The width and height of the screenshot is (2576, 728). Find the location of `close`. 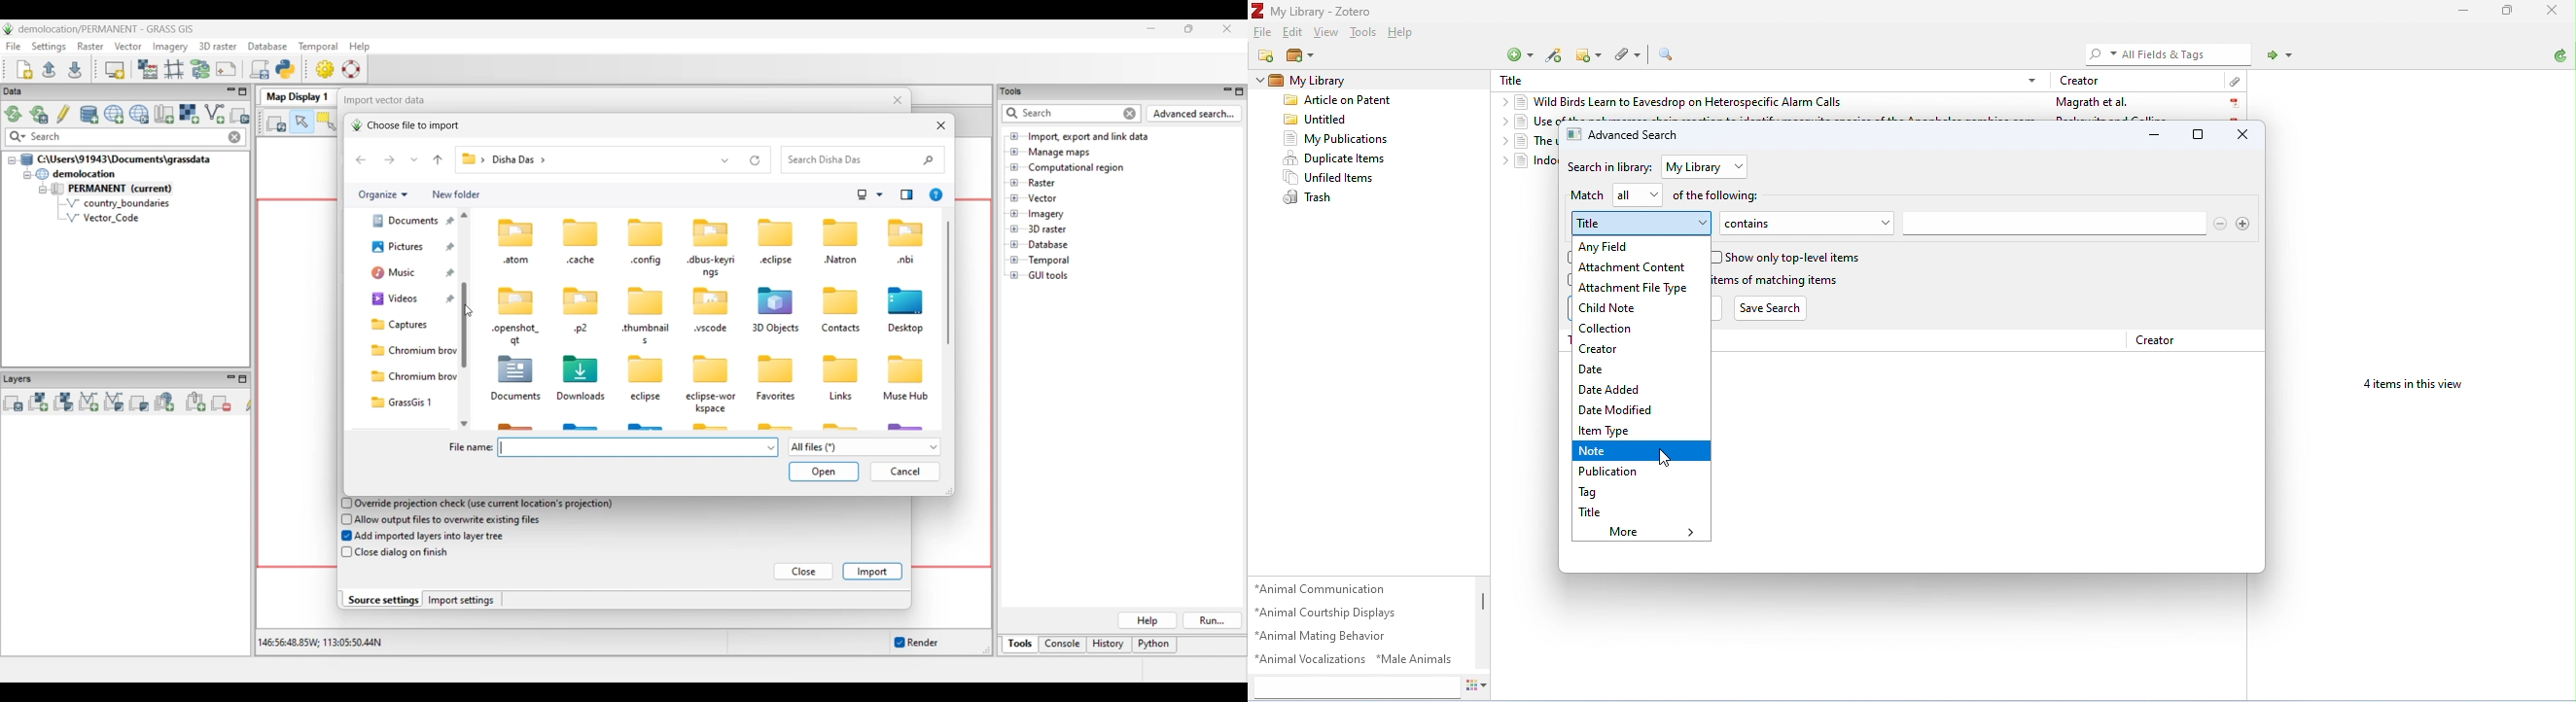

close is located at coordinates (2554, 12).